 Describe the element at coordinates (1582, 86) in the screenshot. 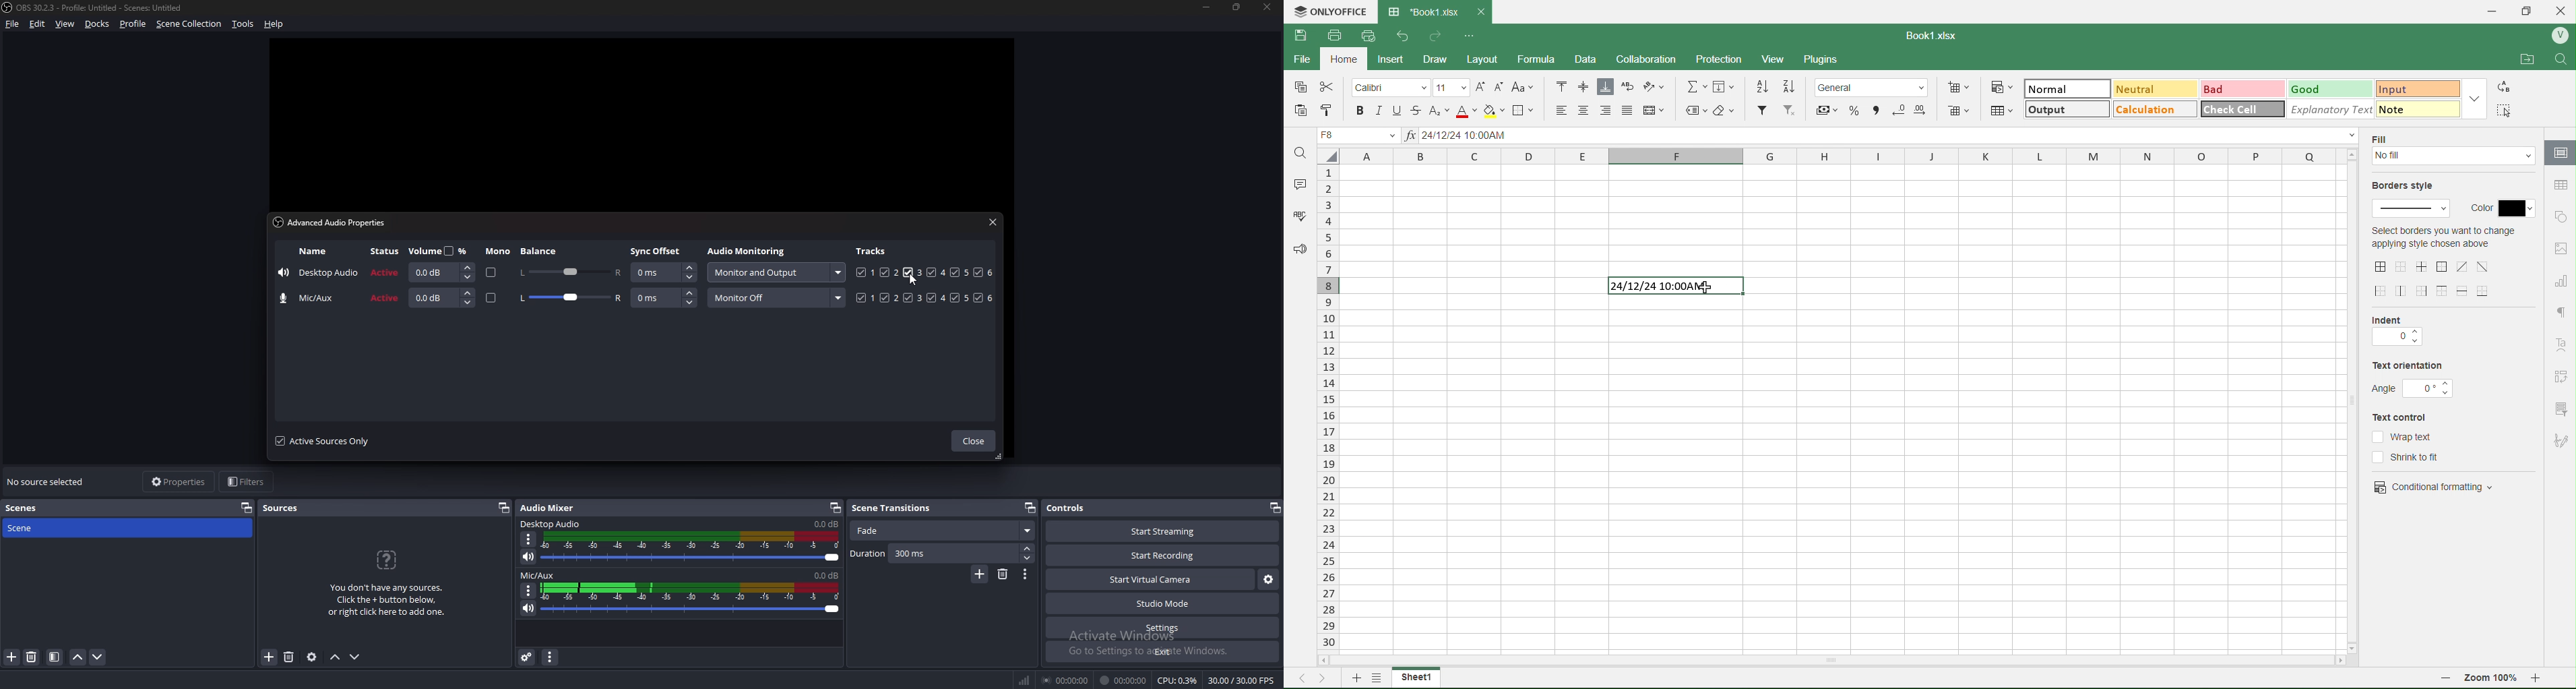

I see `Middle Size` at that location.